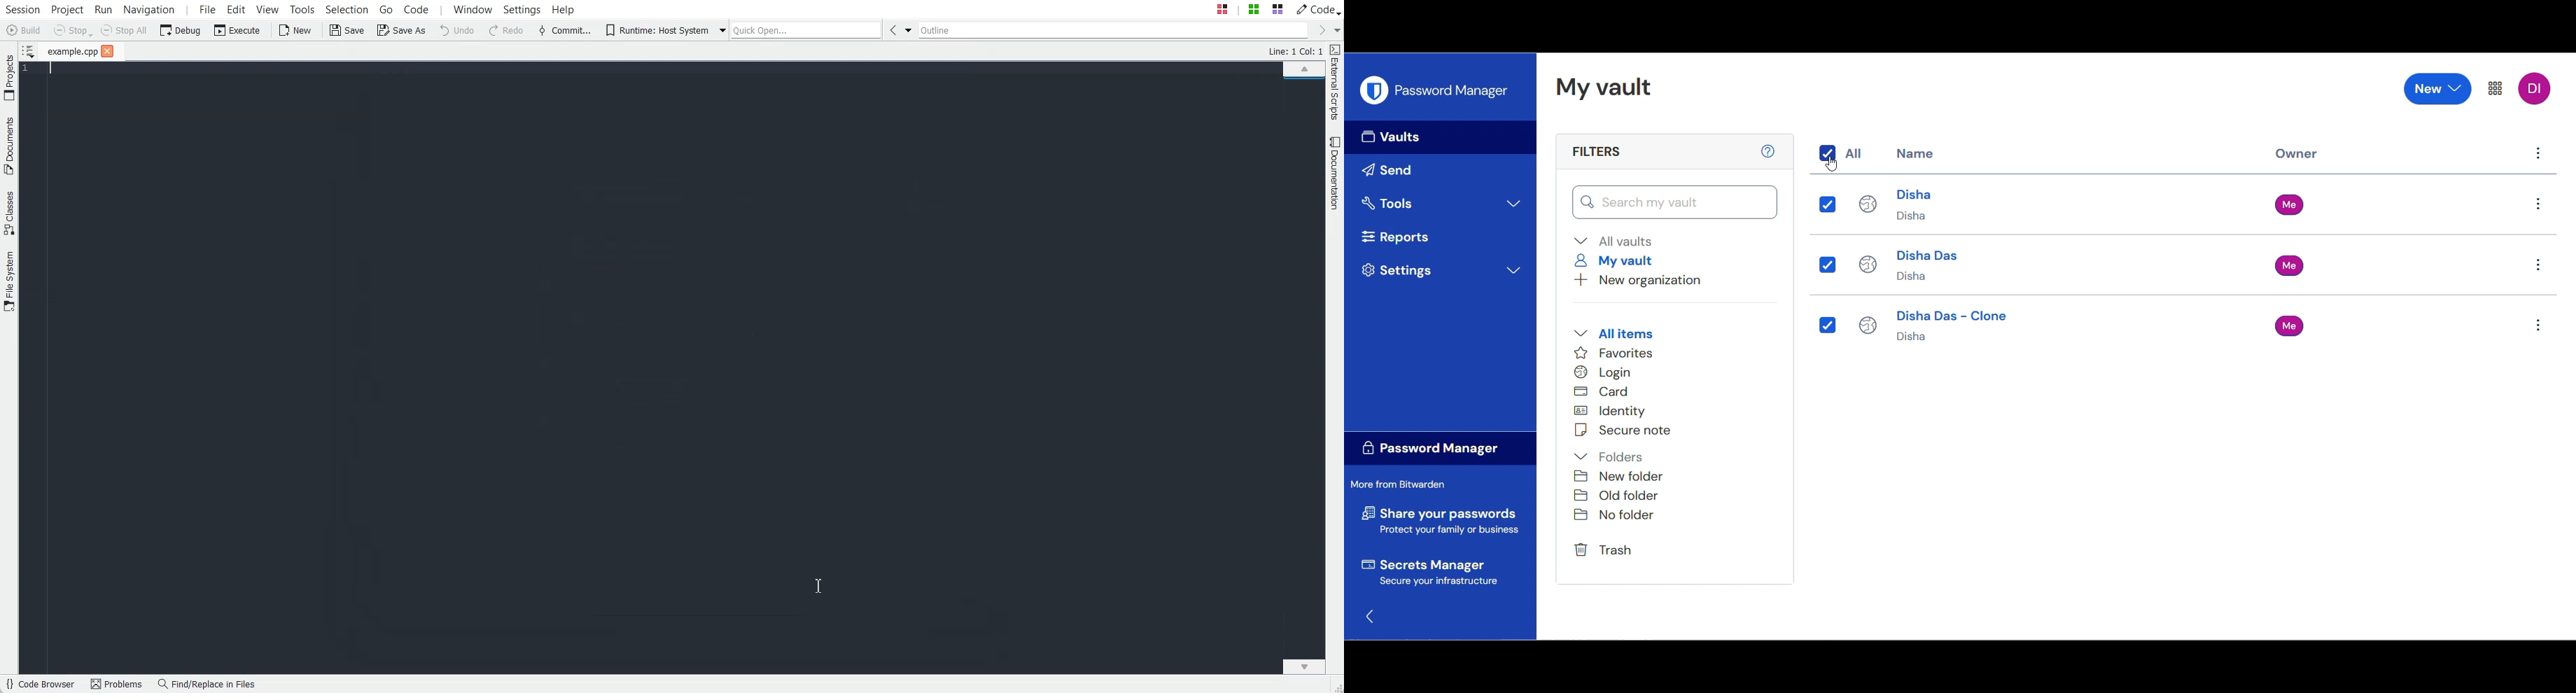  I want to click on Collapse all items, so click(1614, 333).